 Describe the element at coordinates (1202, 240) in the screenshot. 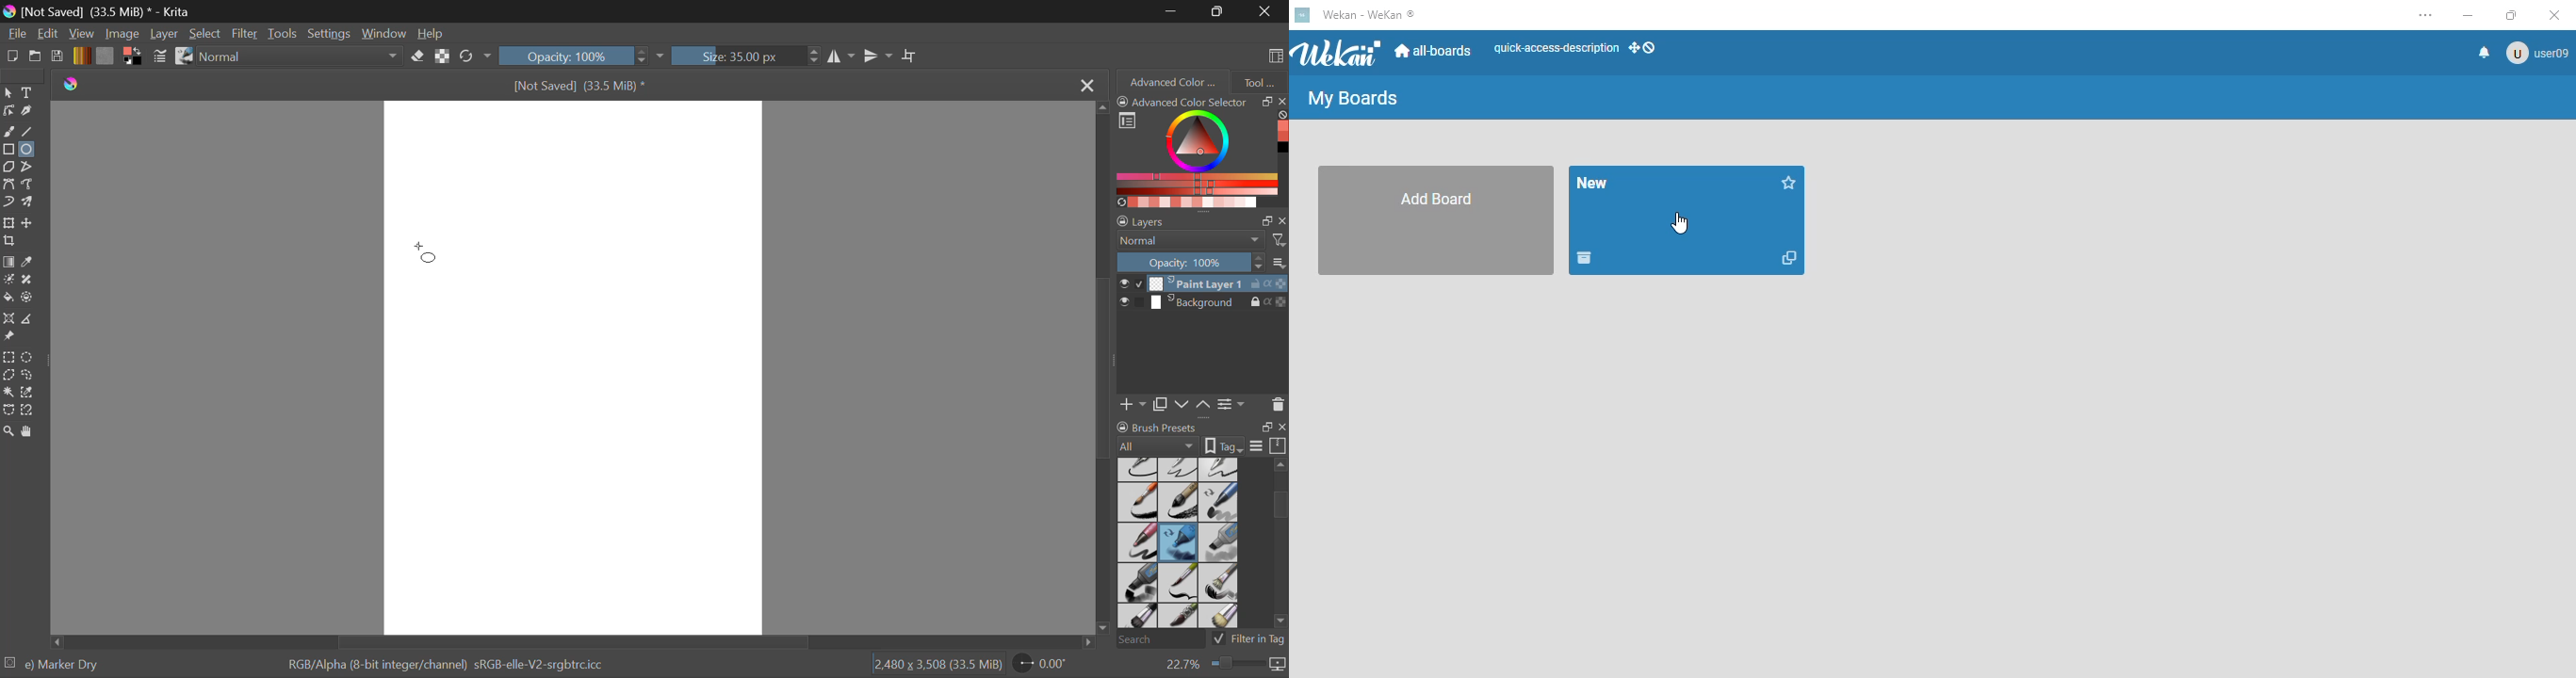

I see `Blending Mode` at that location.